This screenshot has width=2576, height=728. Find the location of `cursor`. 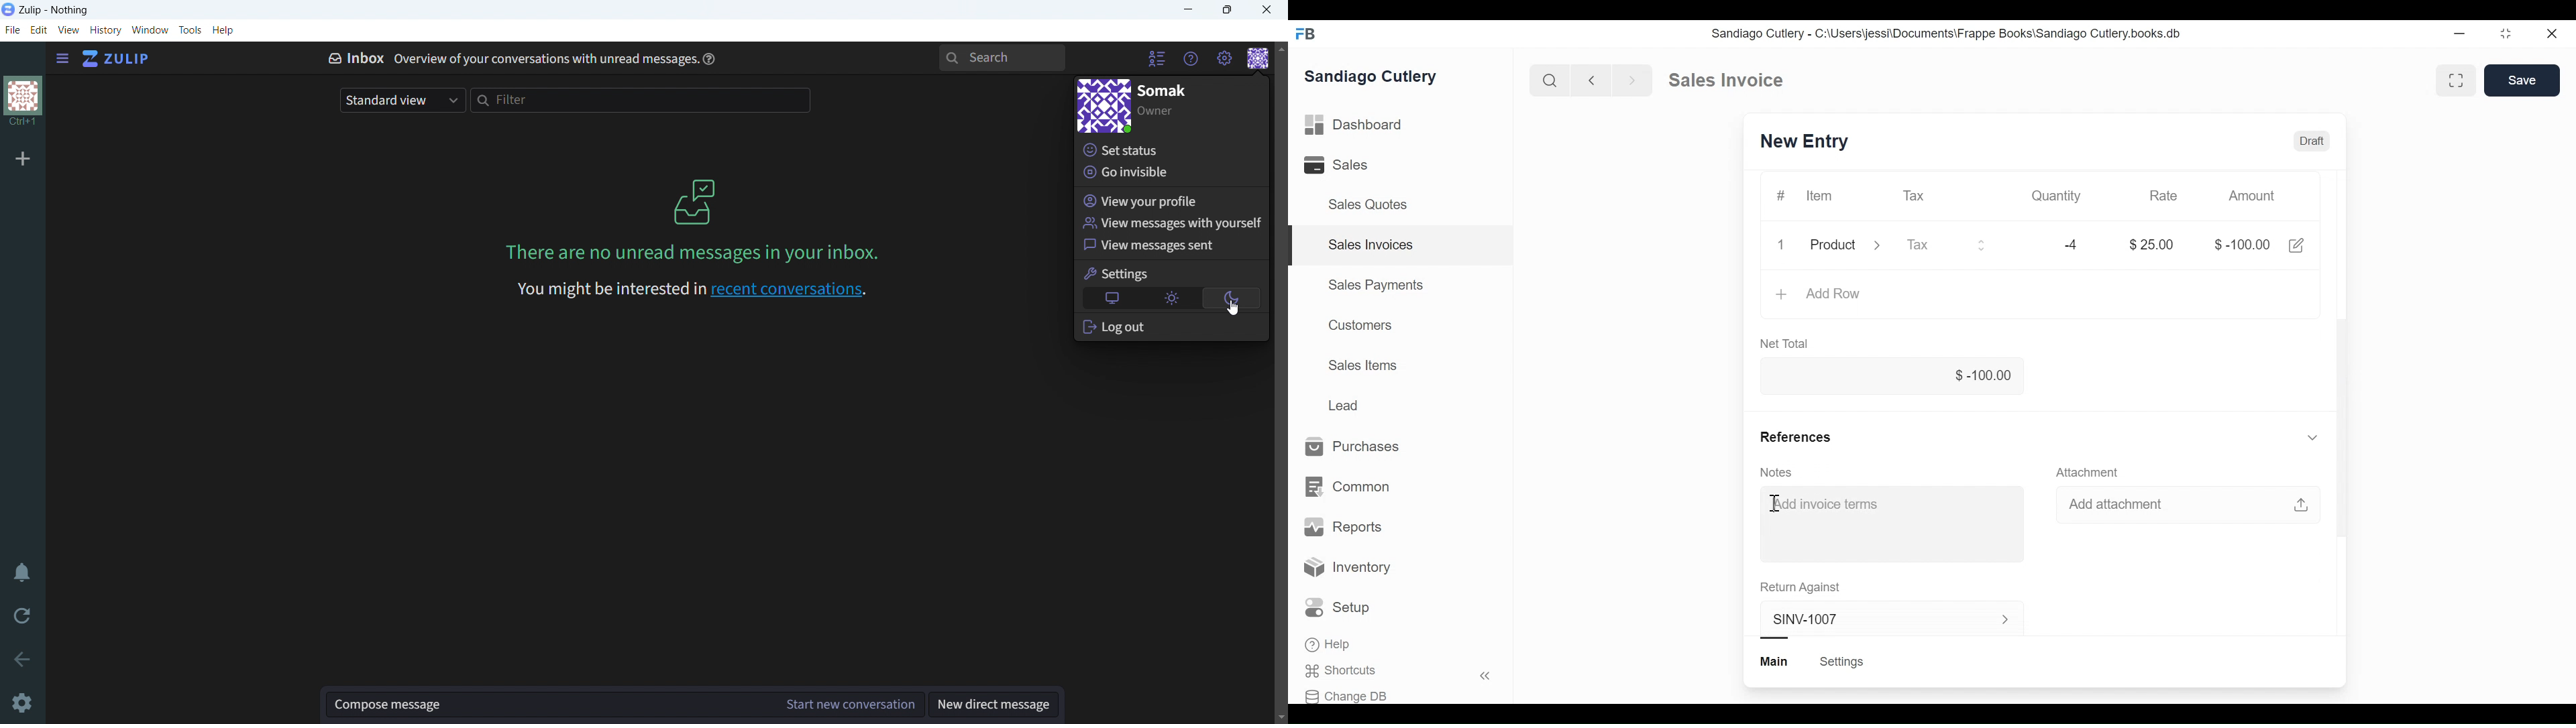

cursor is located at coordinates (1236, 309).